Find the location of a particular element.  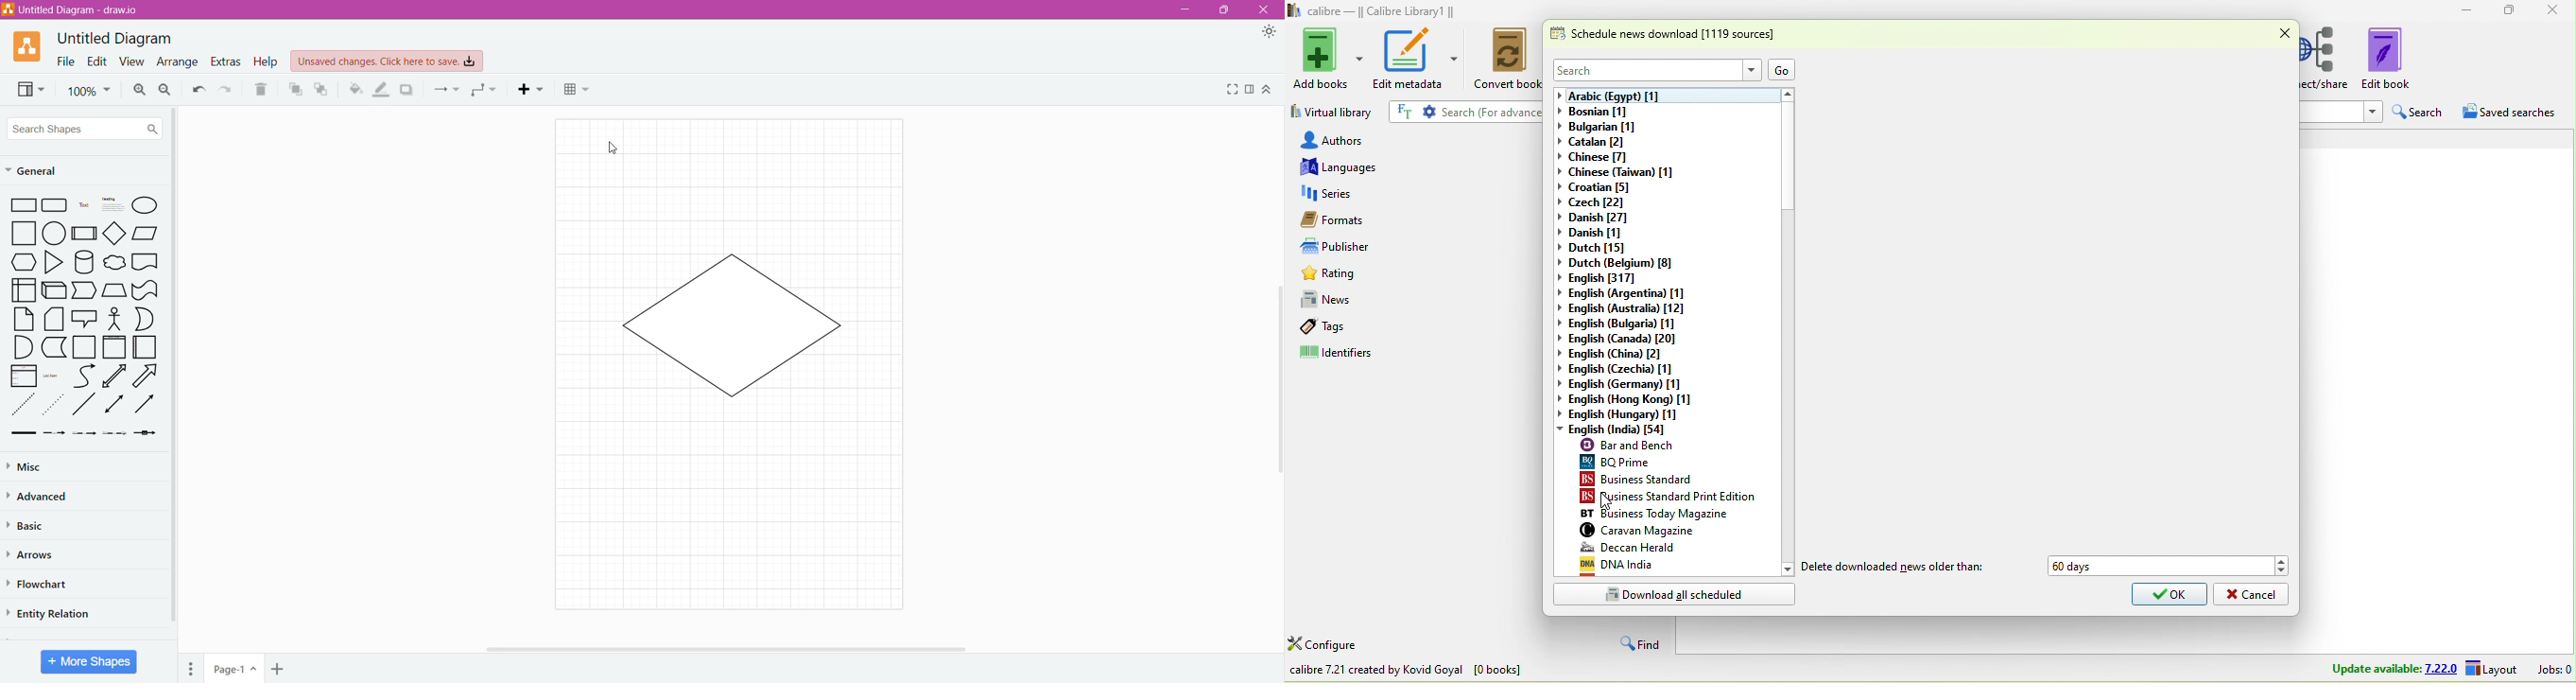

Dashed Line is located at coordinates (23, 408).